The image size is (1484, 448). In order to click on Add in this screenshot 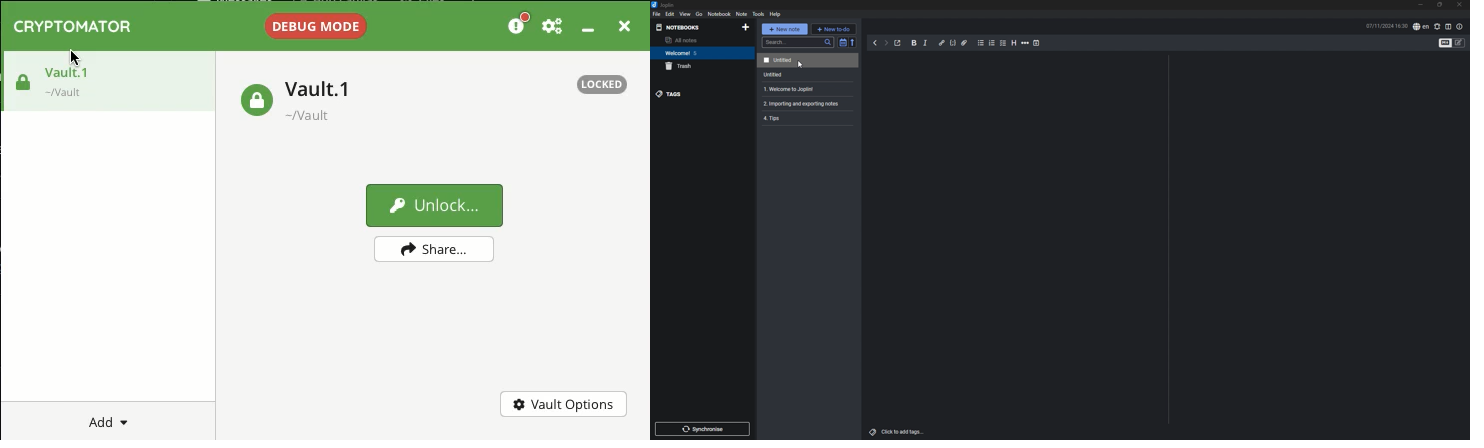, I will do `click(106, 422)`.